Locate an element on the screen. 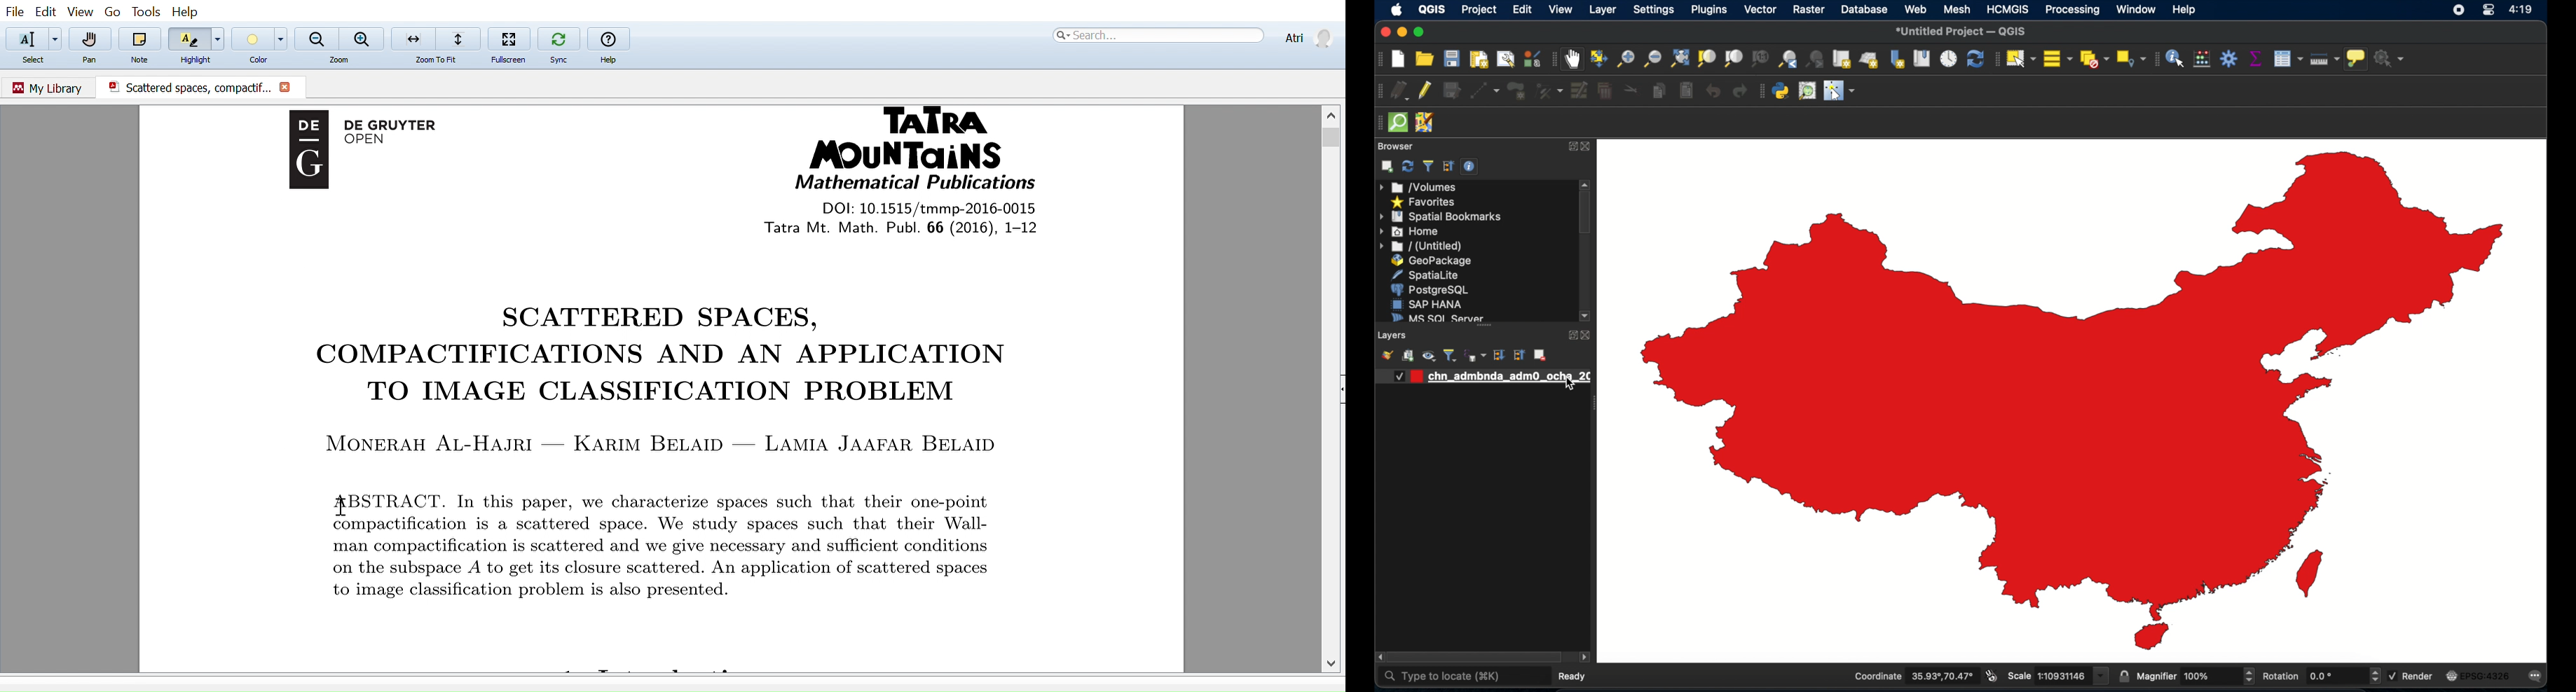 This screenshot has width=2576, height=700. Logo is located at coordinates (303, 159).